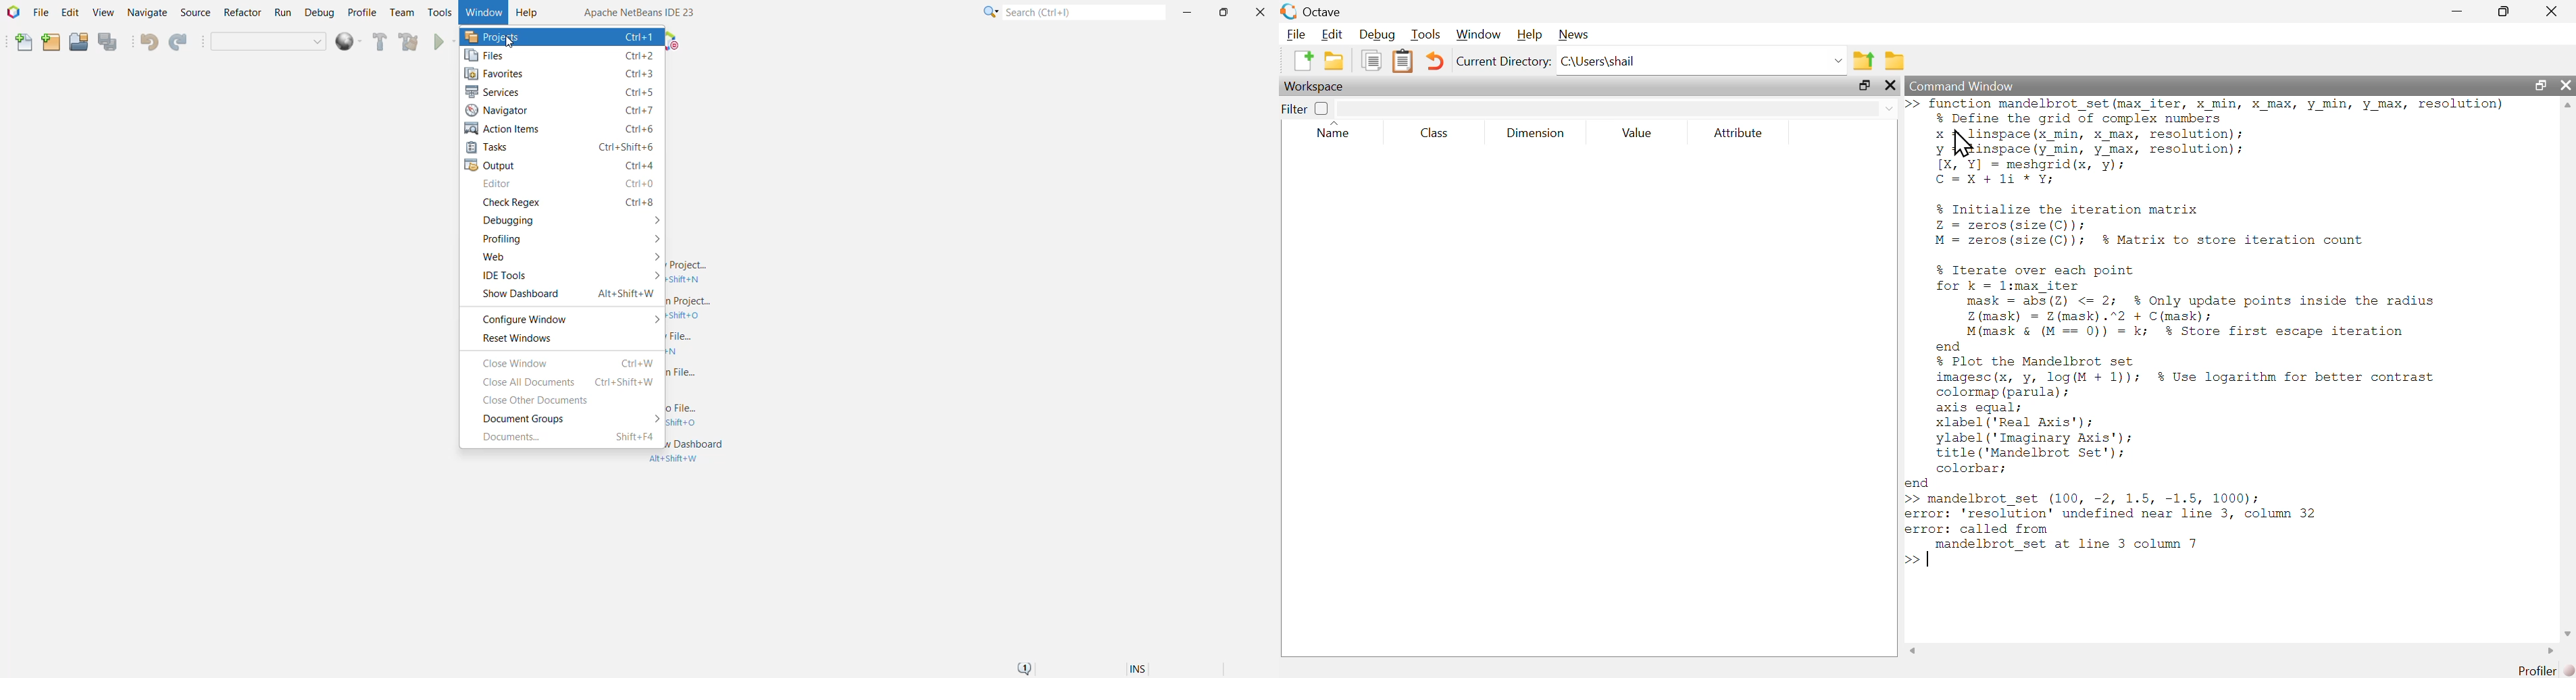  What do you see at coordinates (1891, 86) in the screenshot?
I see `close` at bounding box center [1891, 86].